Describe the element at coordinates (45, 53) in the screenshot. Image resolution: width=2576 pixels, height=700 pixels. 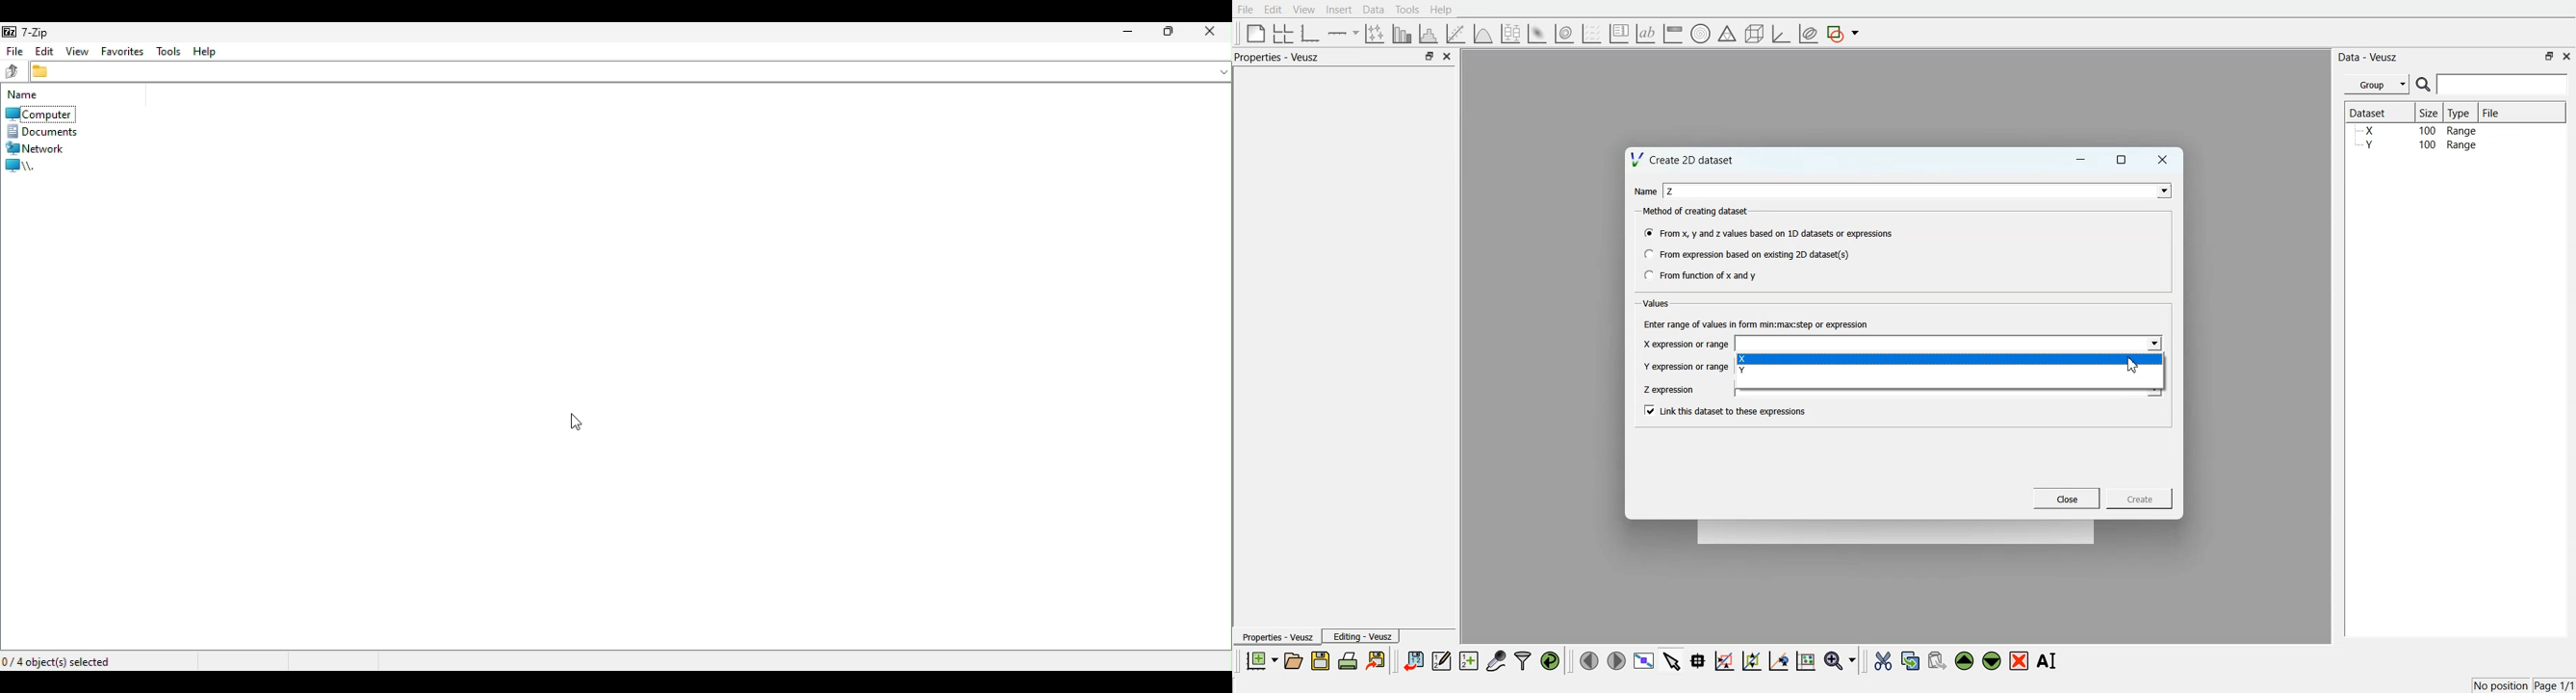
I see `Edit` at that location.